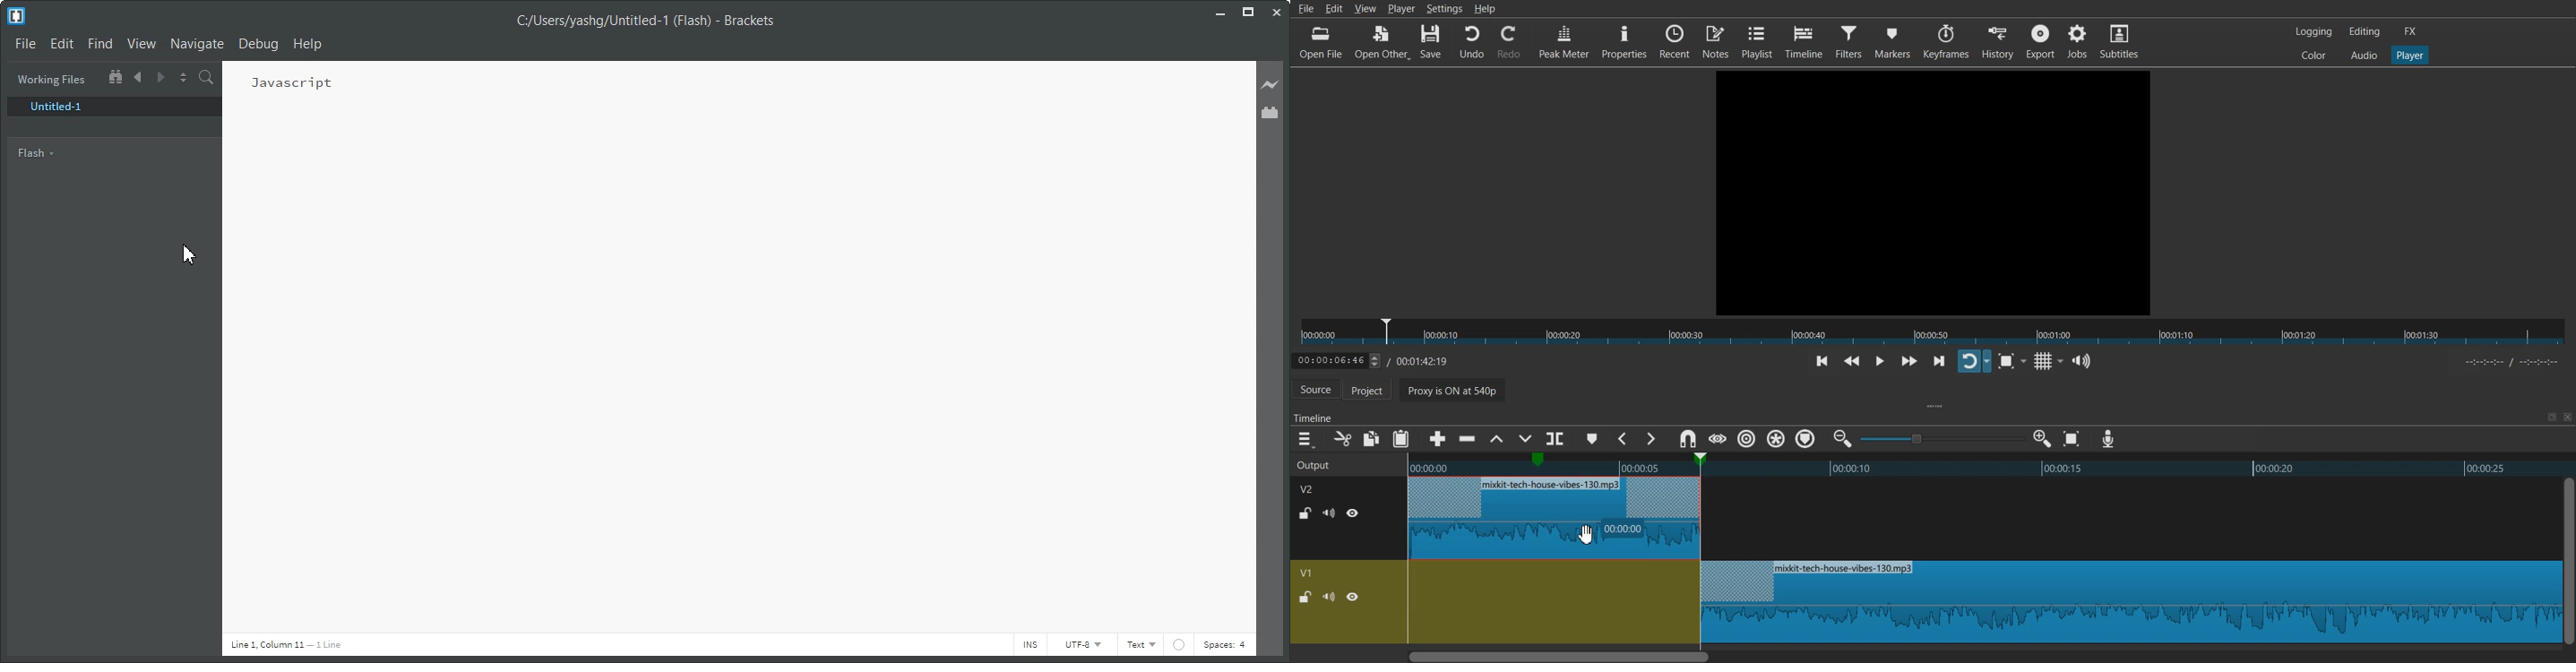 The width and height of the screenshot is (2576, 672). Describe the element at coordinates (1374, 391) in the screenshot. I see `Project` at that location.